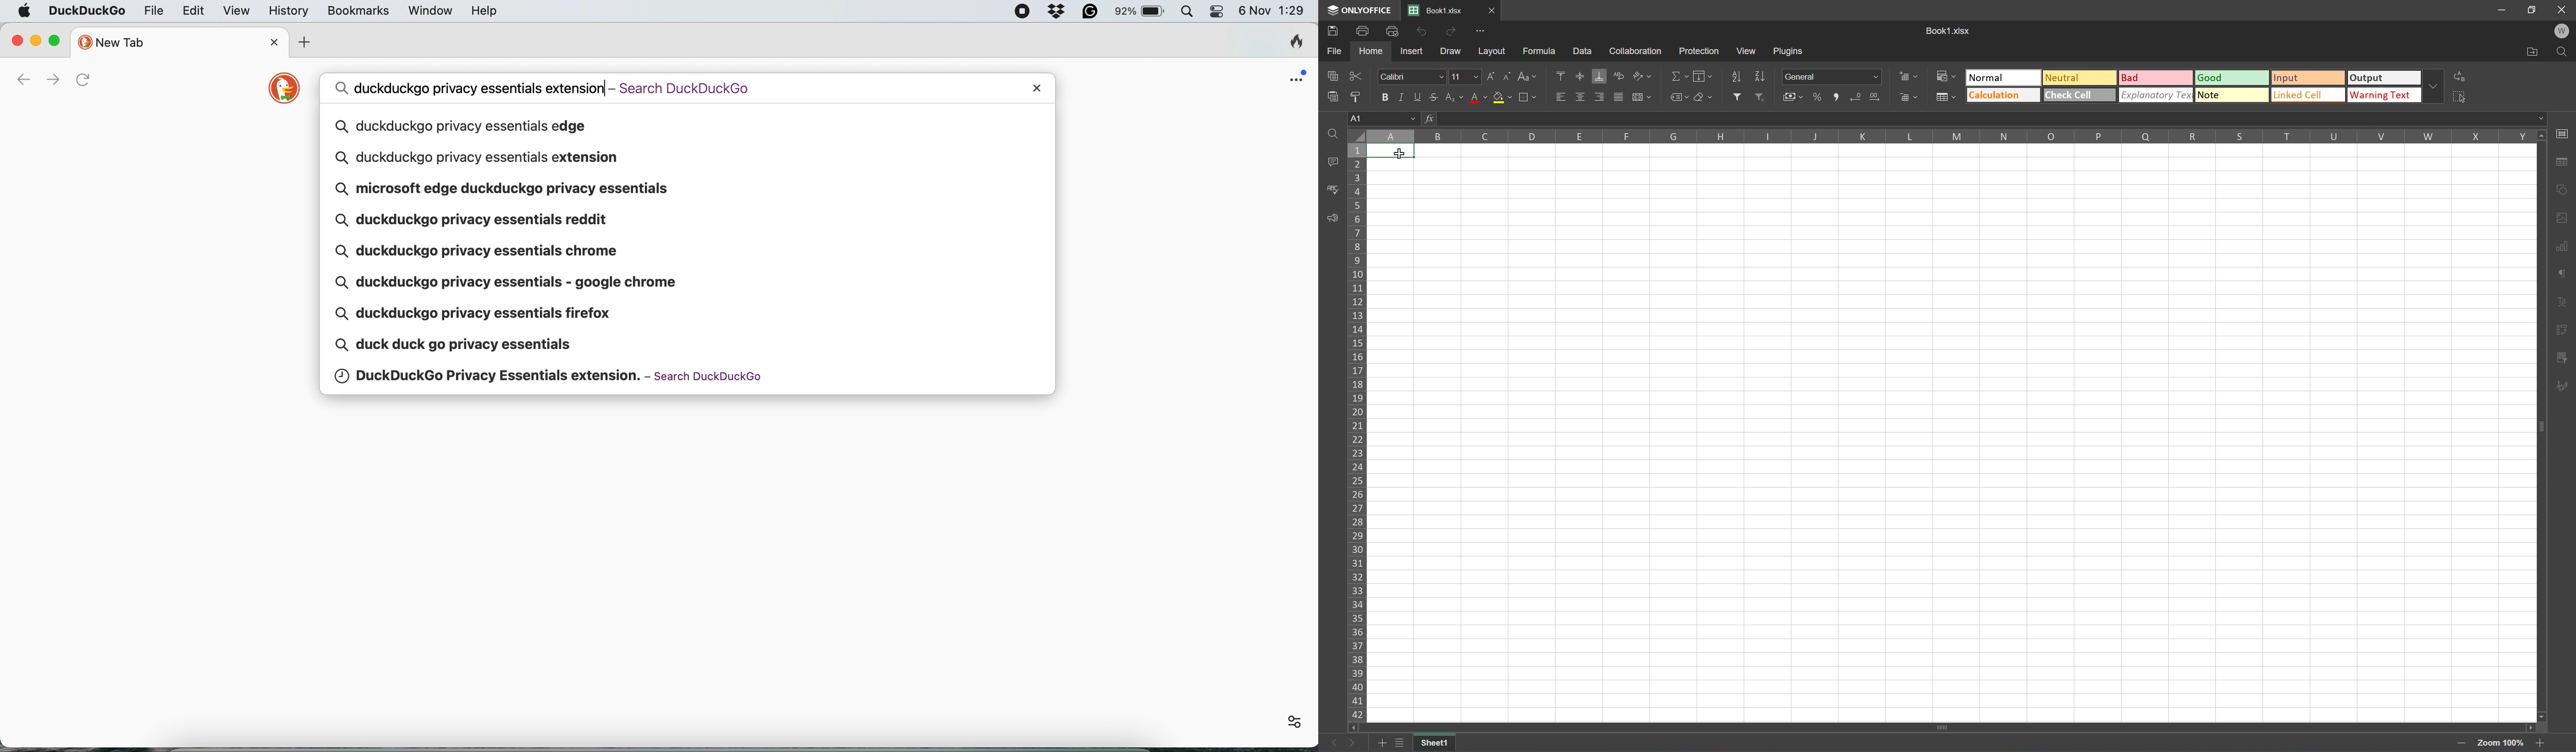 Image resolution: width=2576 pixels, height=756 pixels. What do you see at coordinates (1399, 154) in the screenshot?
I see `Cursor` at bounding box center [1399, 154].